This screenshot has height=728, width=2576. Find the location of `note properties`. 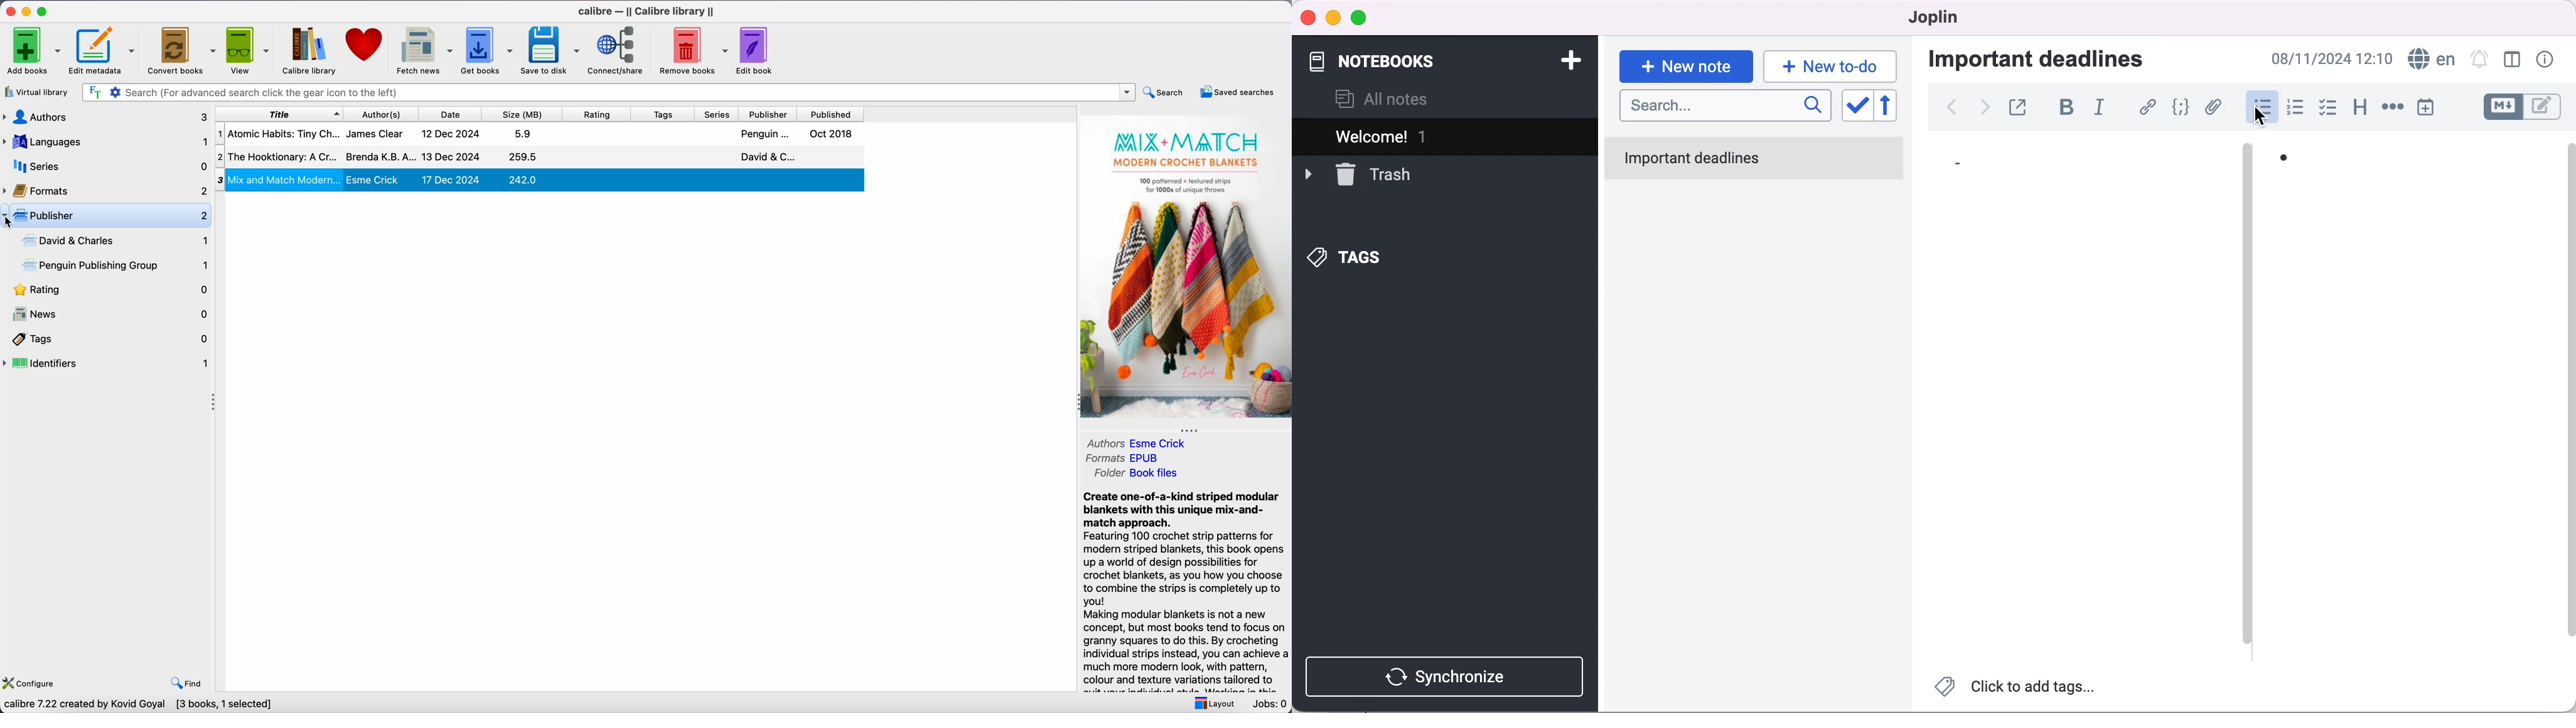

note properties is located at coordinates (2549, 61).